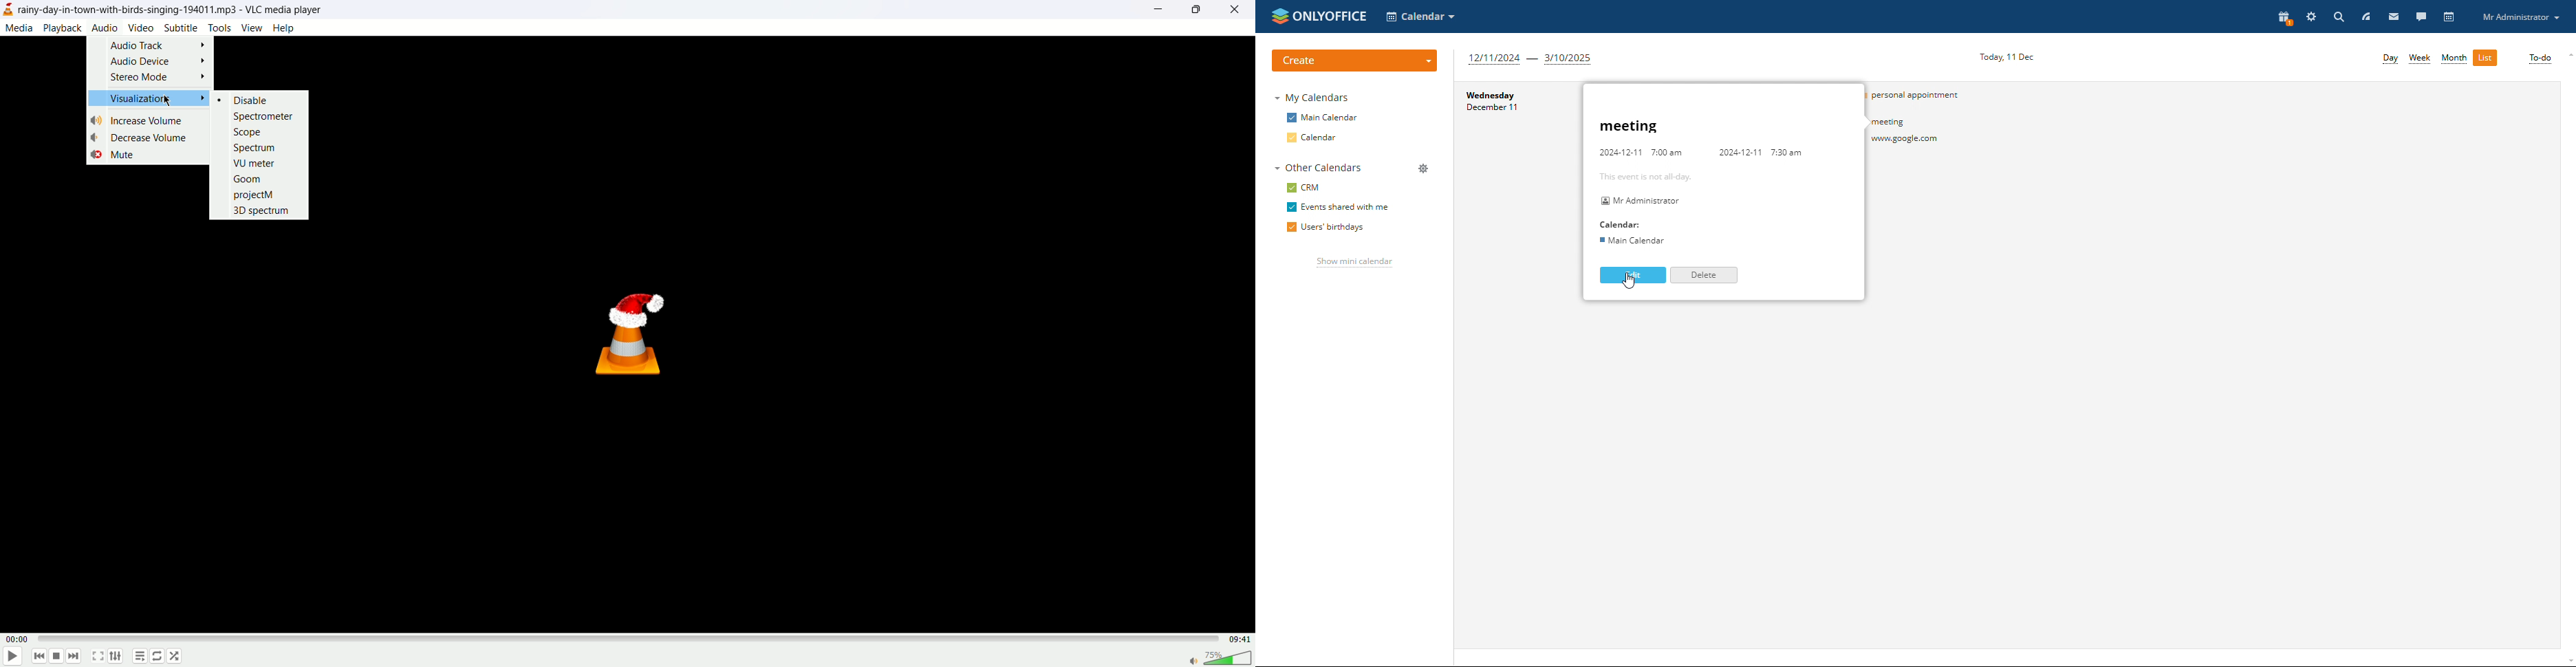  Describe the element at coordinates (219, 28) in the screenshot. I see `tools` at that location.